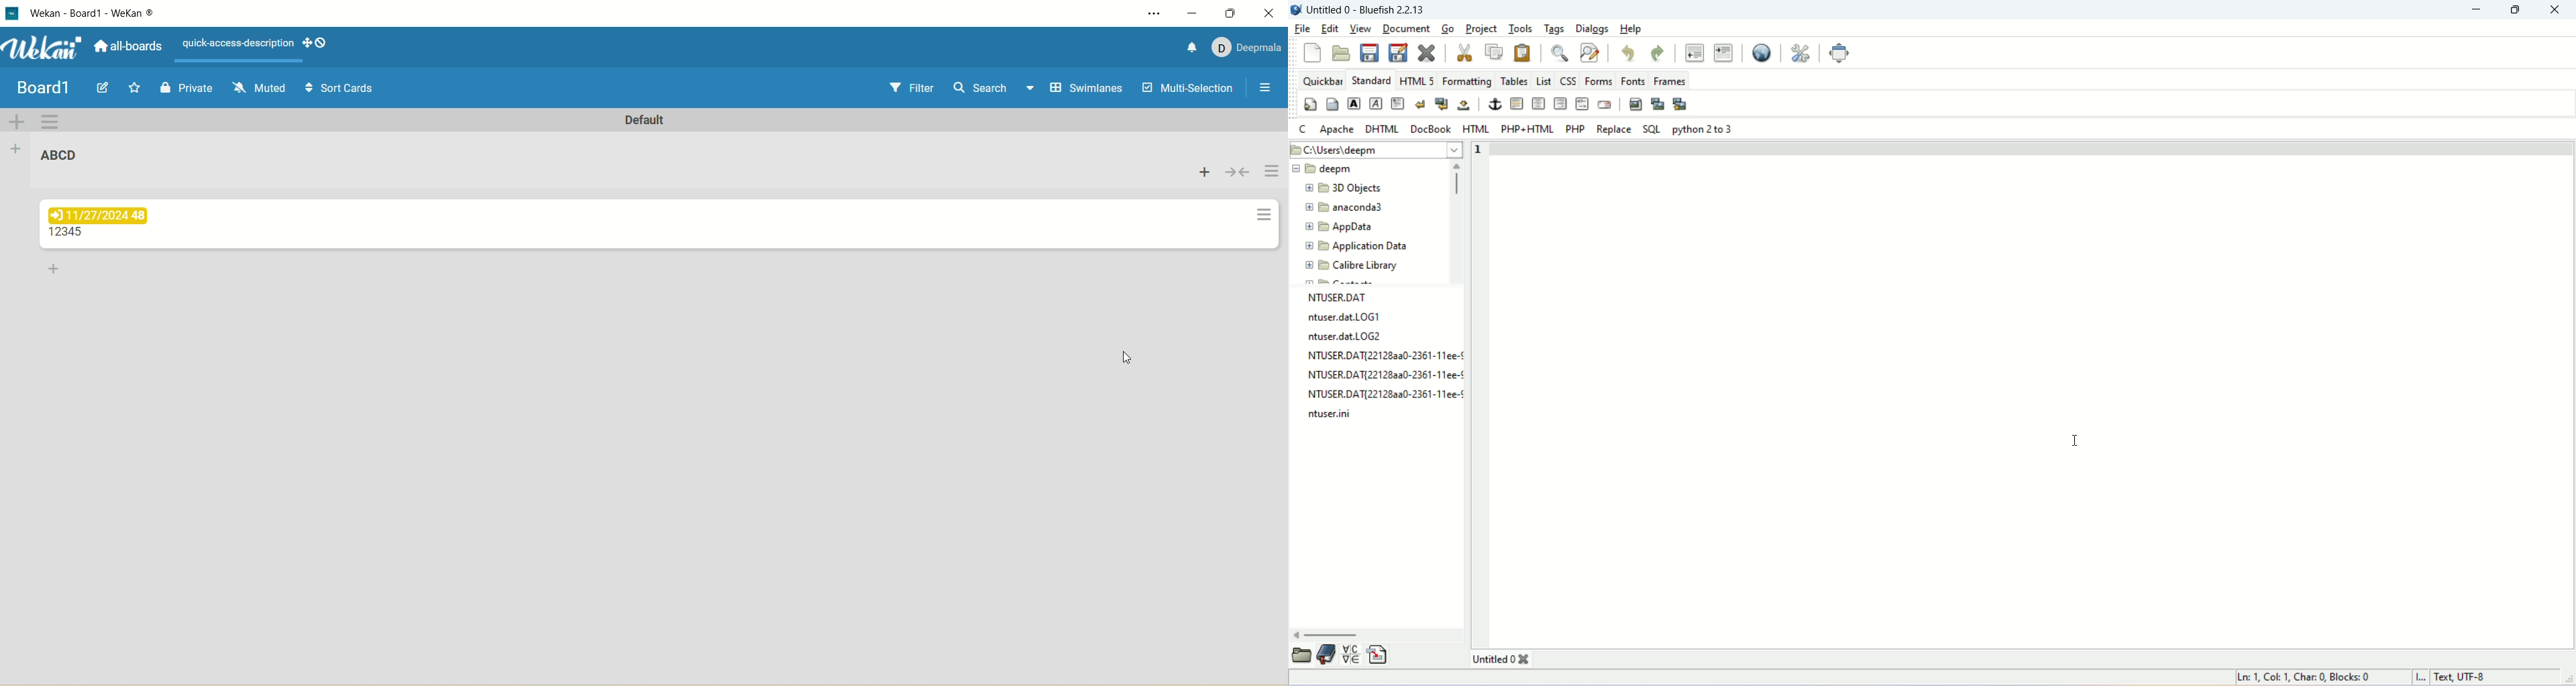  I want to click on cursor, so click(2075, 443).